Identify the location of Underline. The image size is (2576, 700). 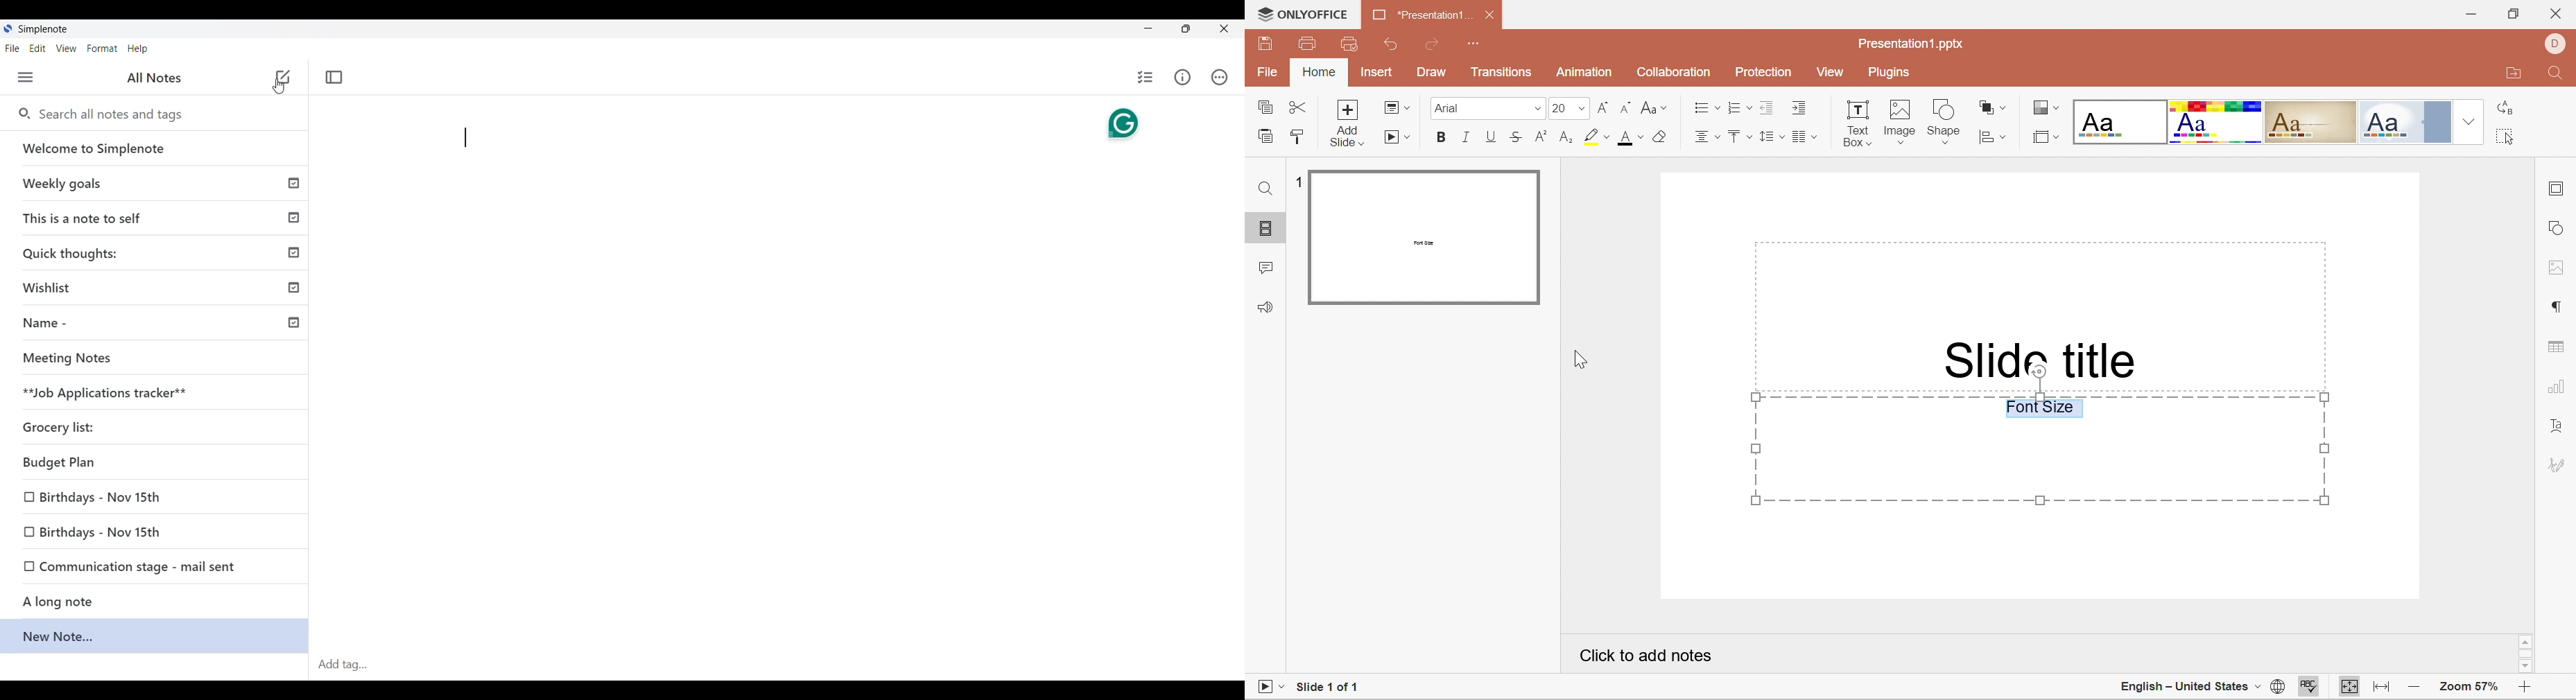
(1492, 137).